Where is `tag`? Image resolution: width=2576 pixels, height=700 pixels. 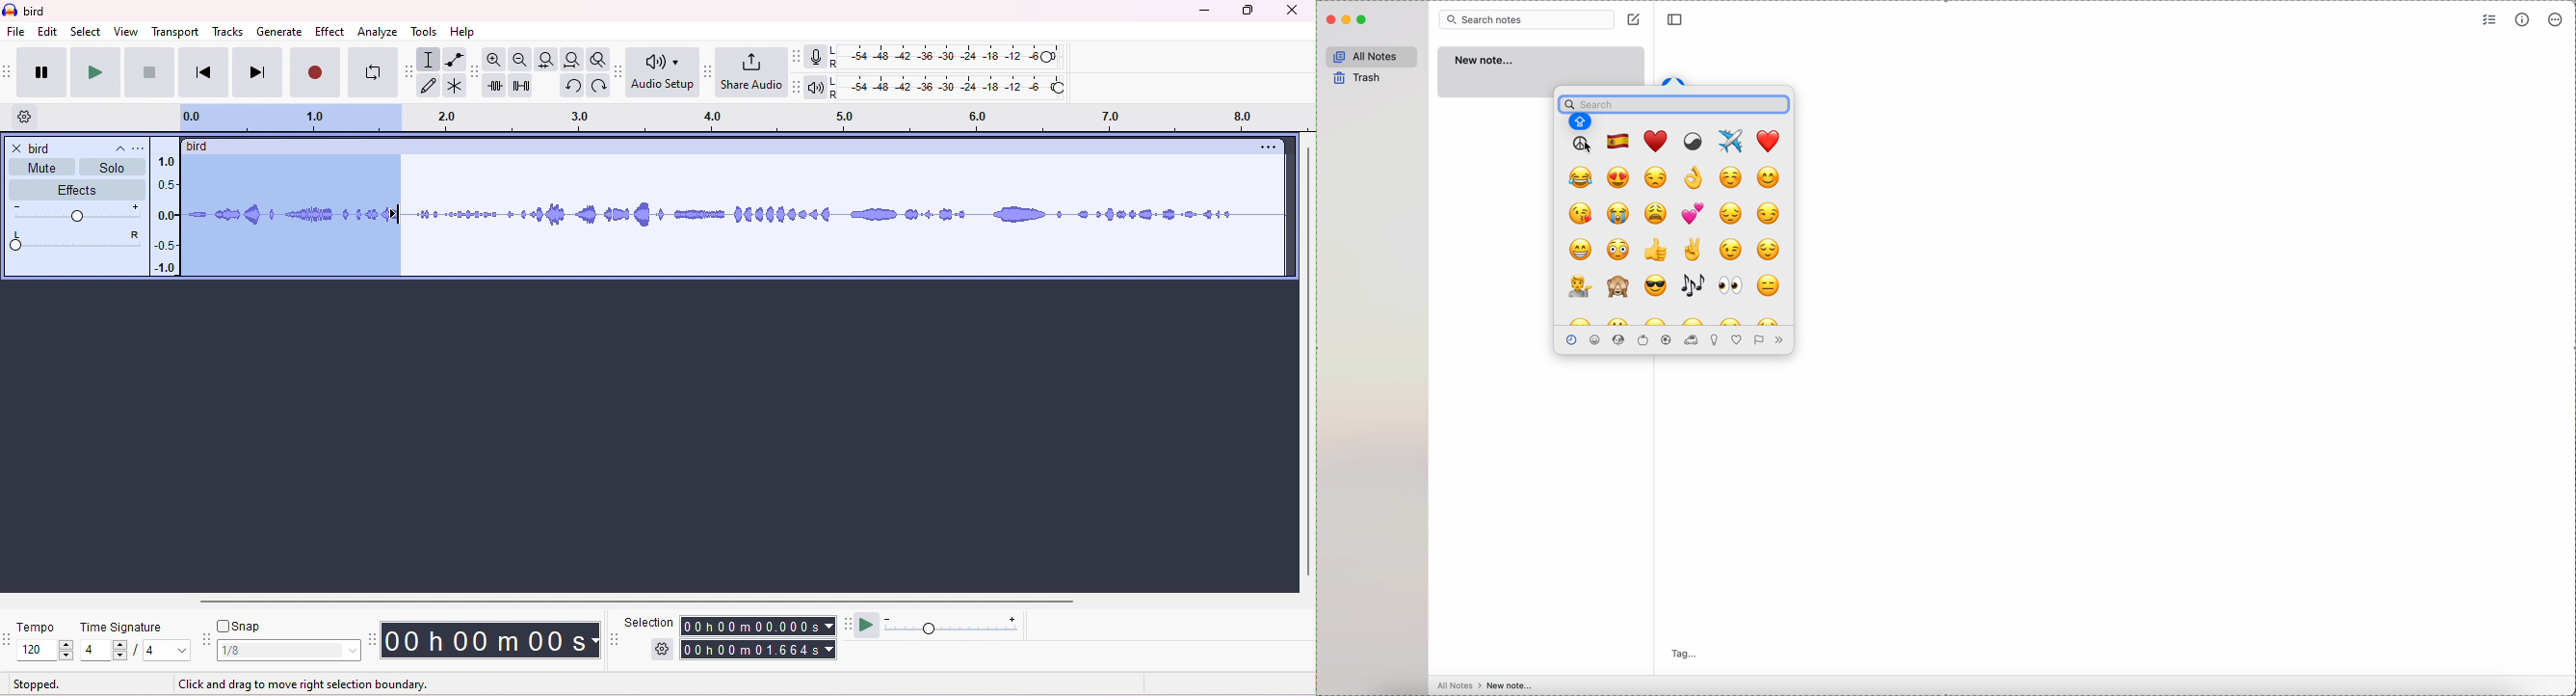
tag is located at coordinates (1687, 653).